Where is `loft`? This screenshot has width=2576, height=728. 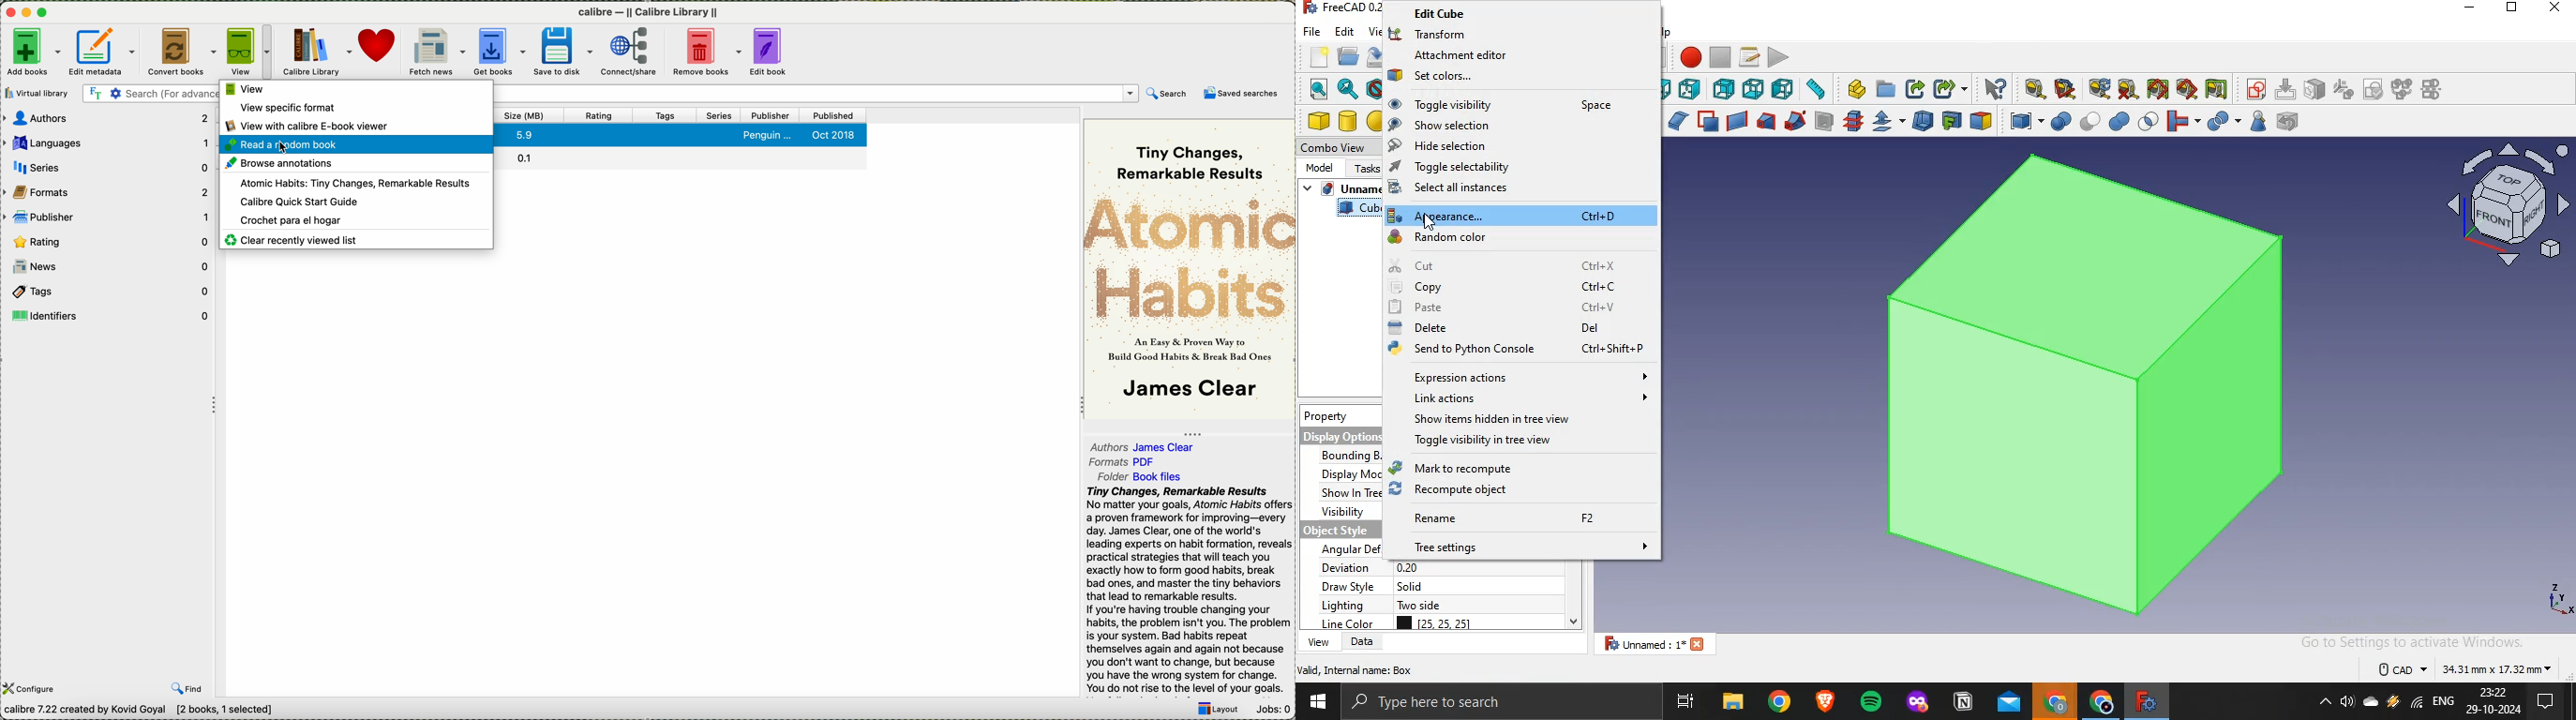
loft is located at coordinates (1765, 121).